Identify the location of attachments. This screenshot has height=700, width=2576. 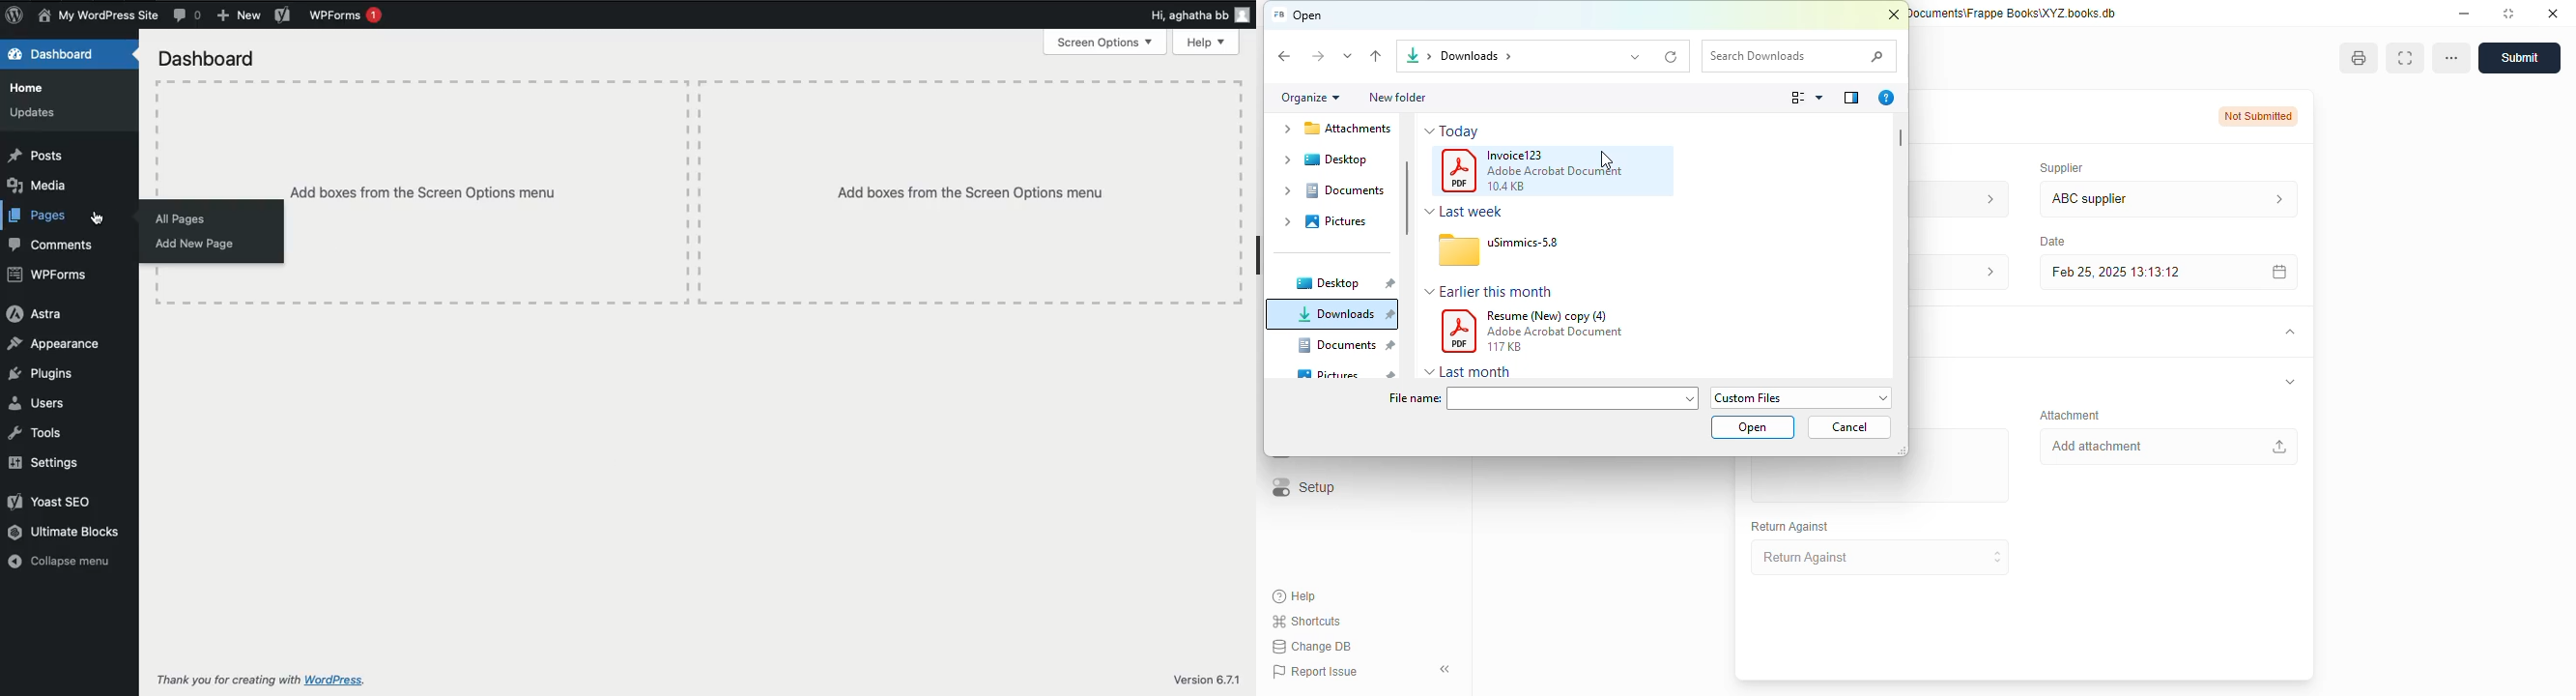
(1333, 130).